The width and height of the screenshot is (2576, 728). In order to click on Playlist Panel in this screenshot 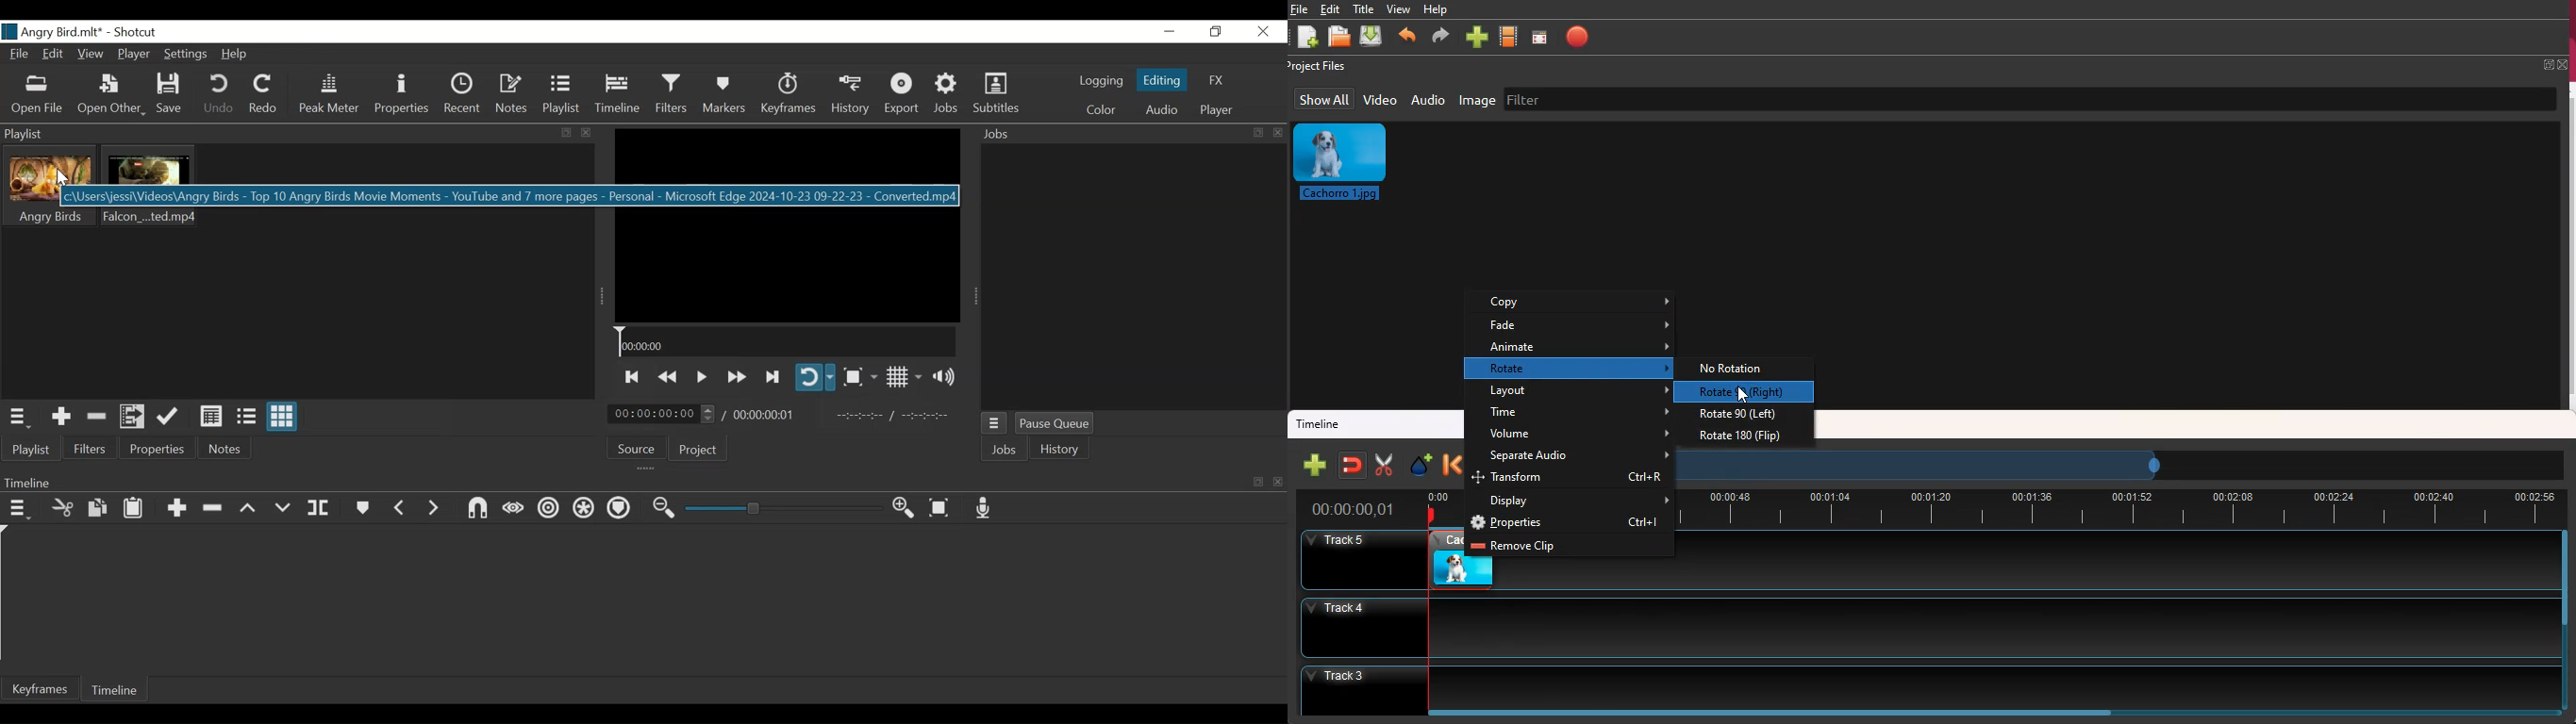, I will do `click(294, 134)`.